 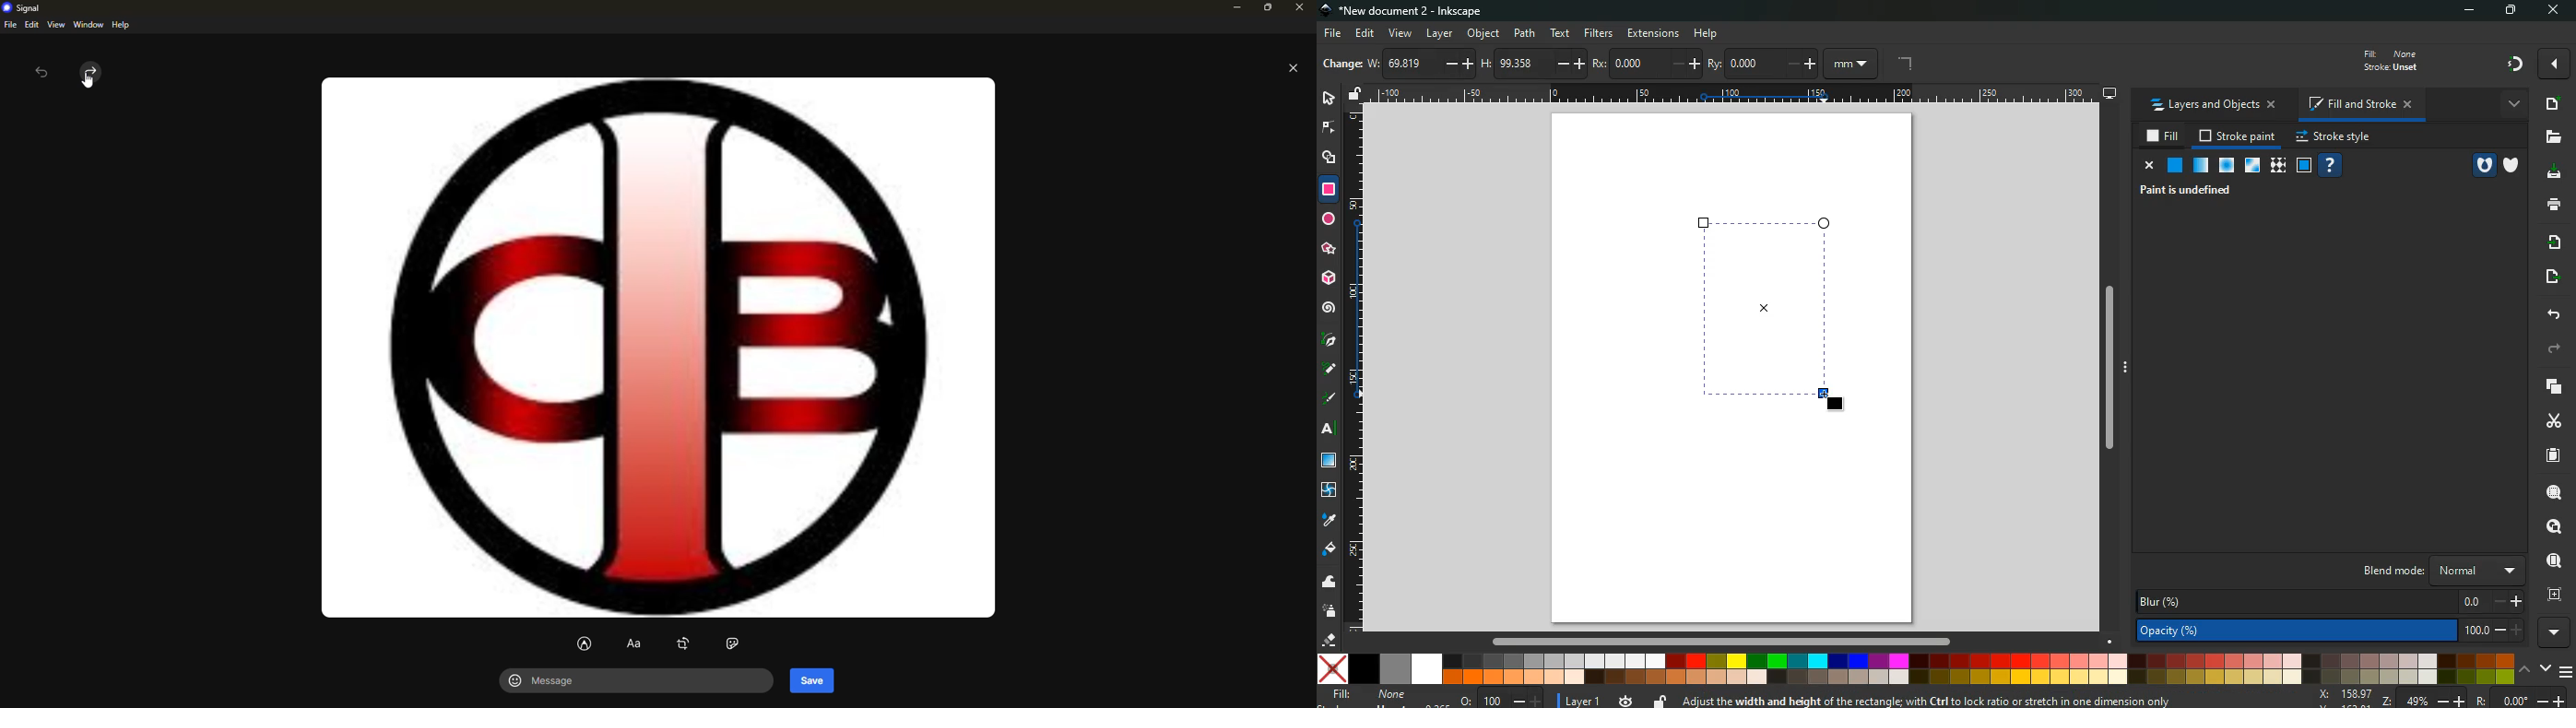 What do you see at coordinates (2360, 103) in the screenshot?
I see `fill and stroke` at bounding box center [2360, 103].